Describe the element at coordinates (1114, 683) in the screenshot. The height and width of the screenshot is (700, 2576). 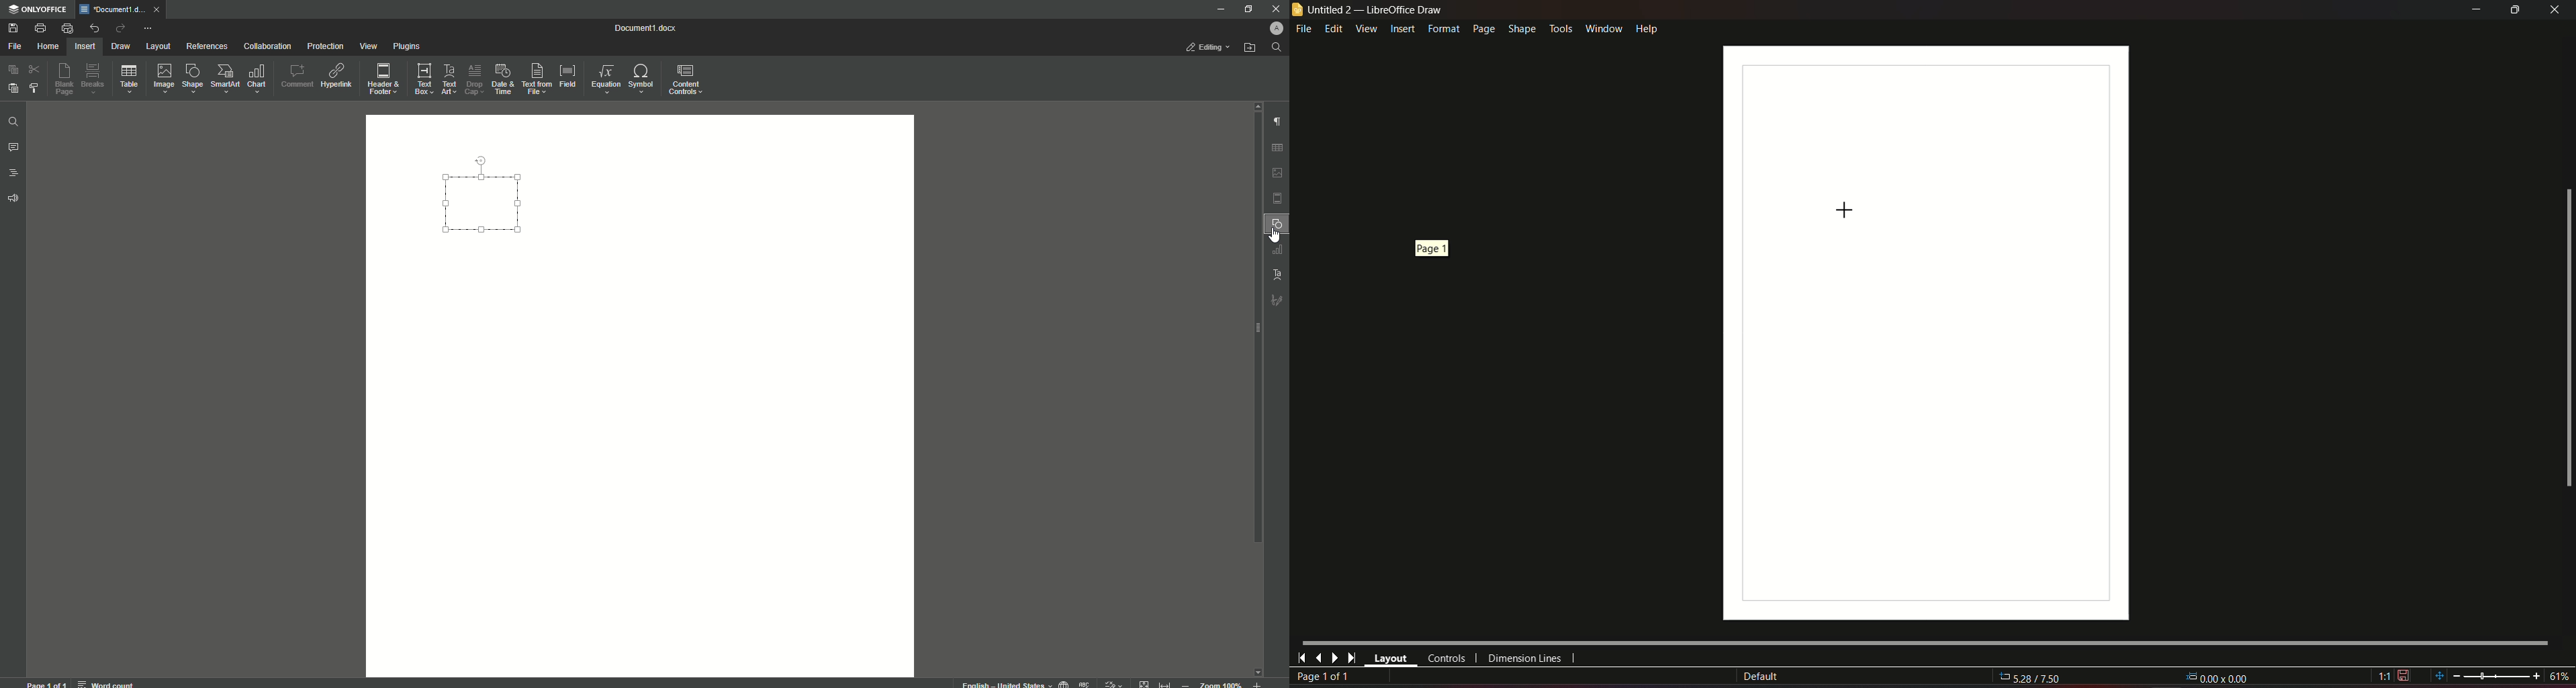
I see `track changes` at that location.